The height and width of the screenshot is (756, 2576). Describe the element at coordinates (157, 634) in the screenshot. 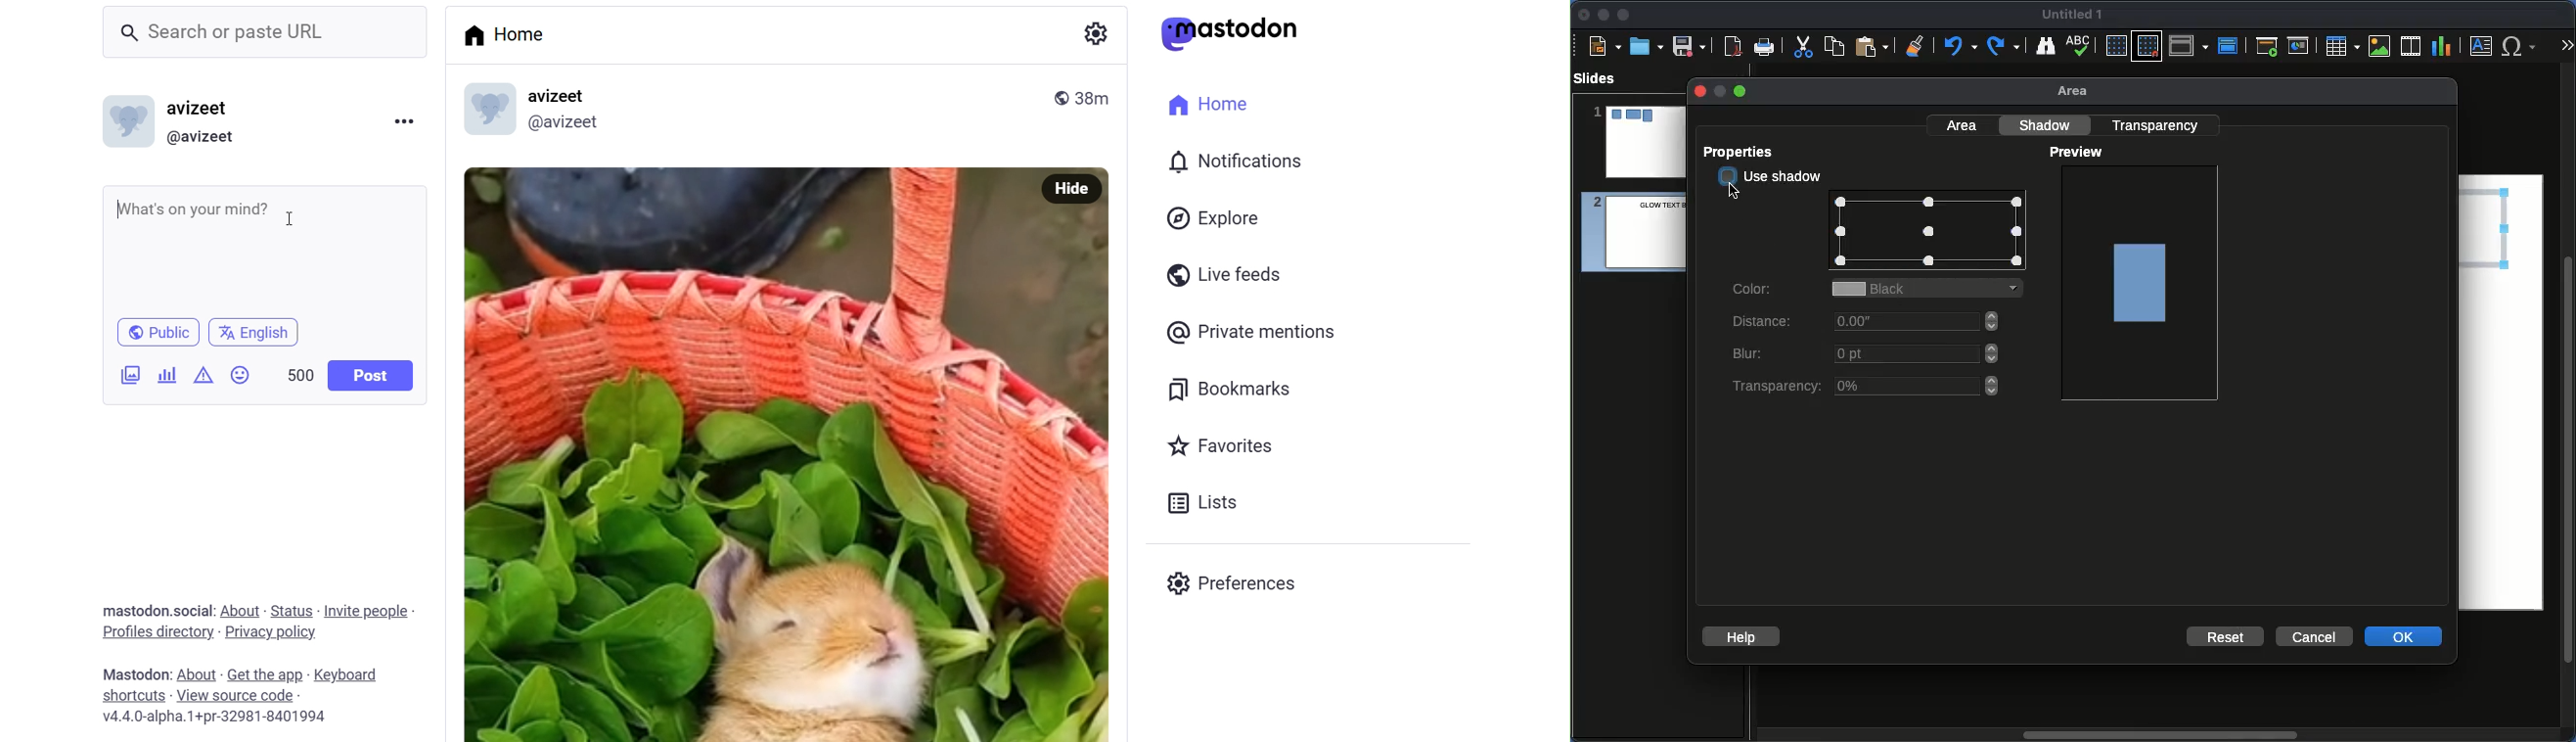

I see `Profiles Directories` at that location.